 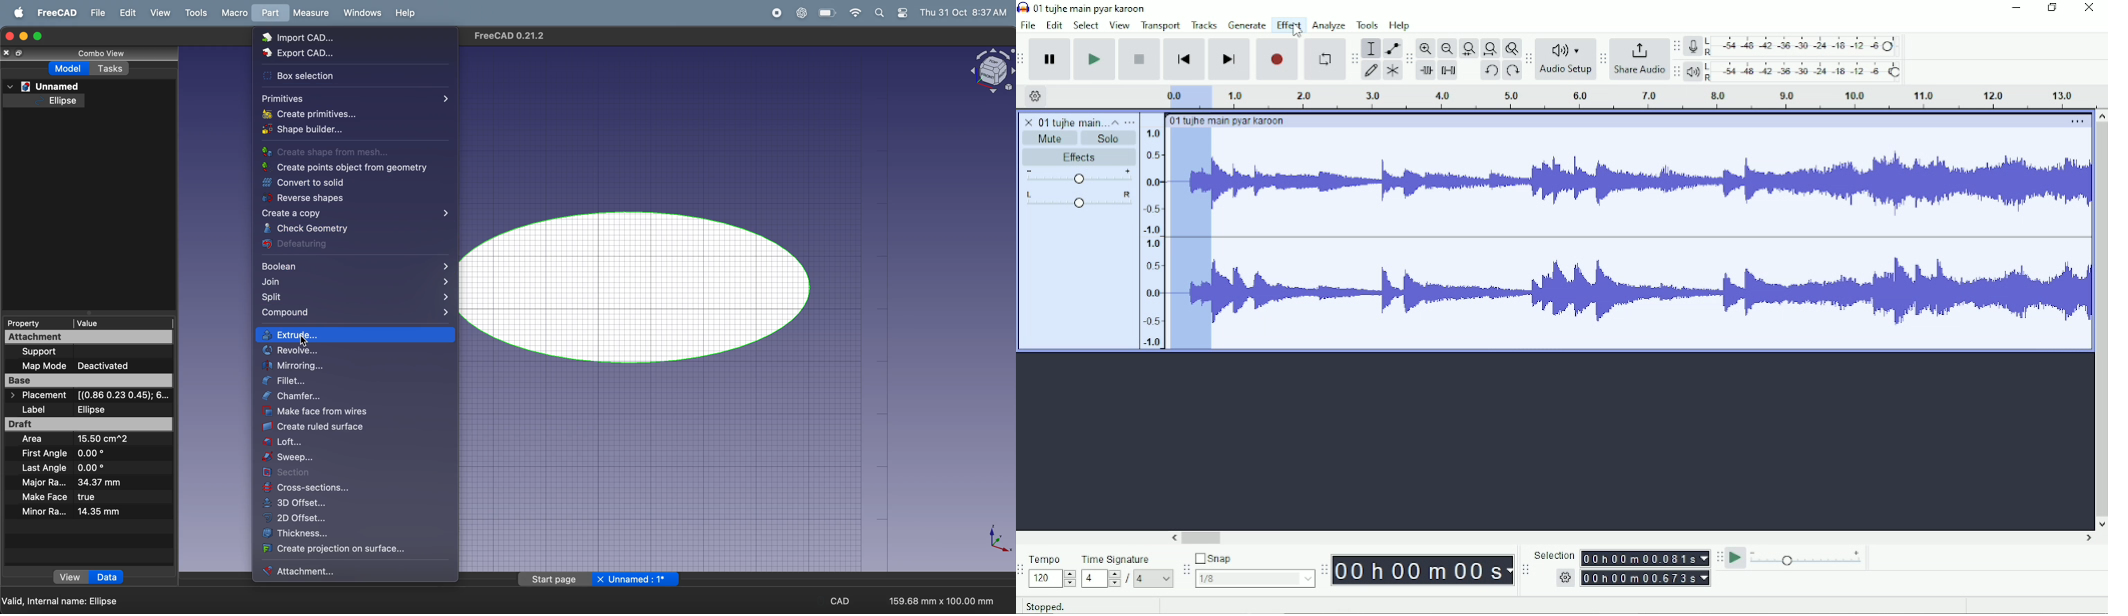 What do you see at coordinates (352, 381) in the screenshot?
I see `fillet` at bounding box center [352, 381].